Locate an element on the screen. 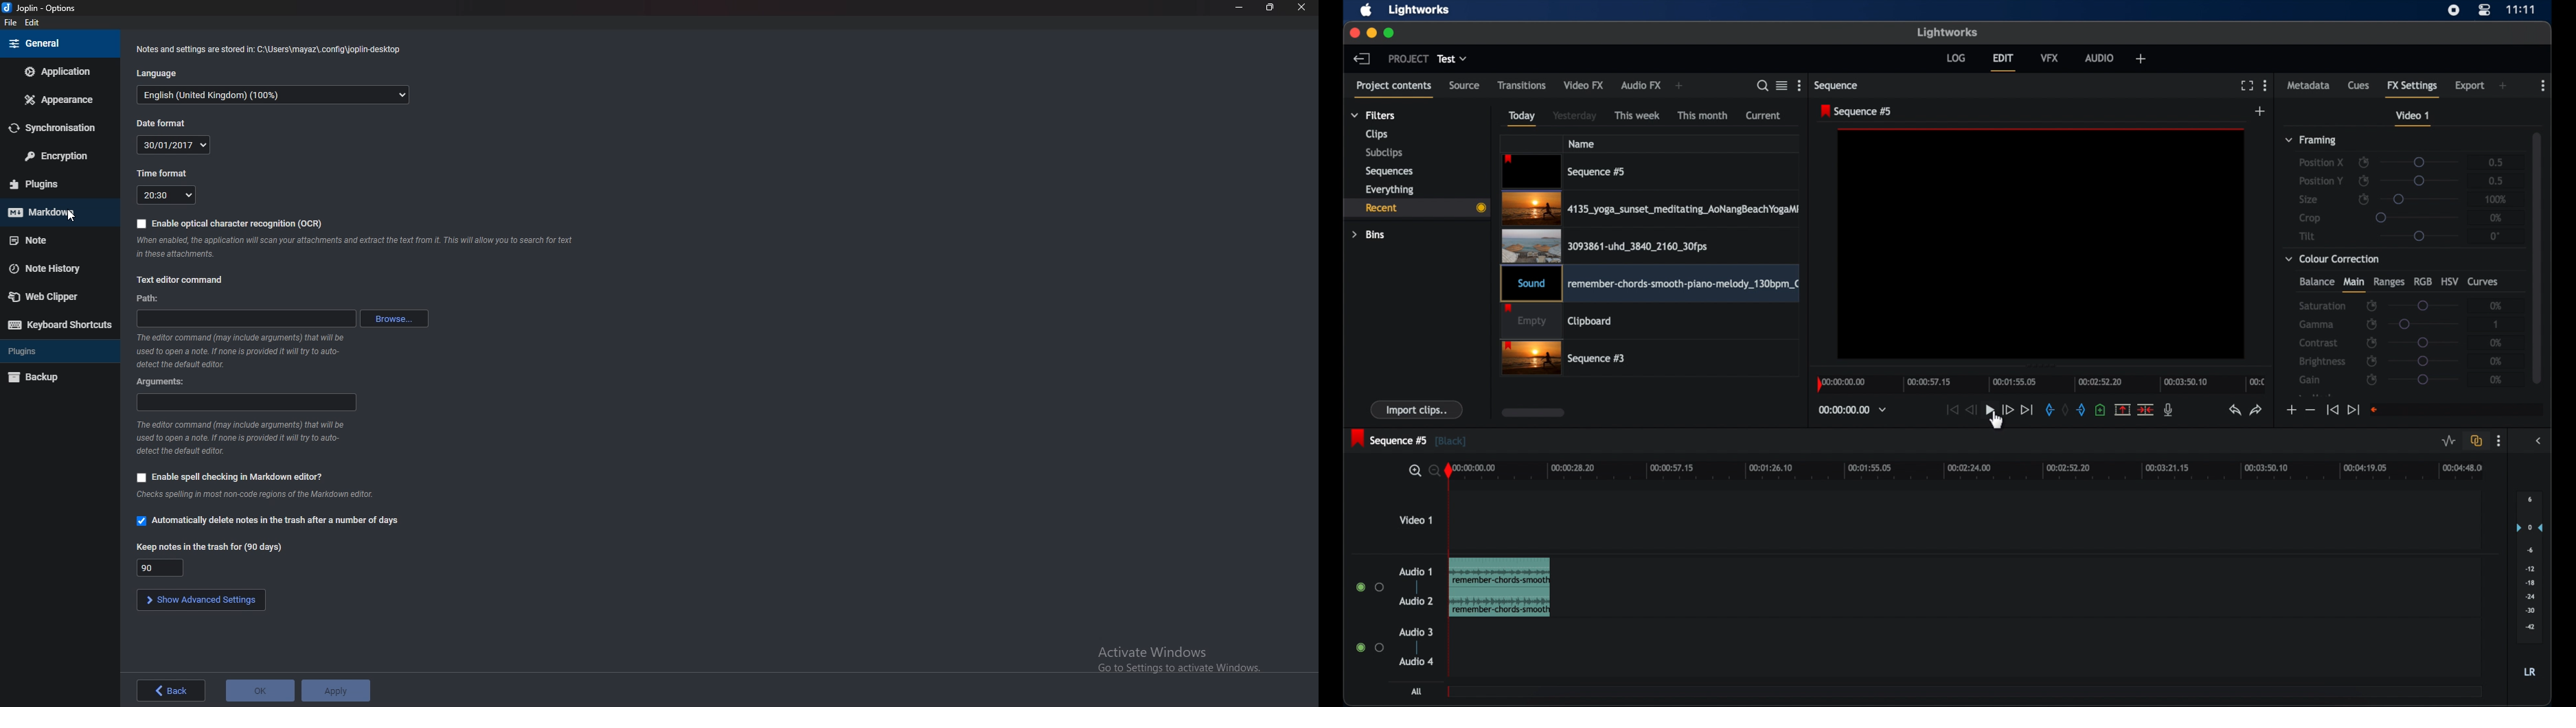 Image resolution: width=2576 pixels, height=728 pixels. 100% is located at coordinates (2496, 199).